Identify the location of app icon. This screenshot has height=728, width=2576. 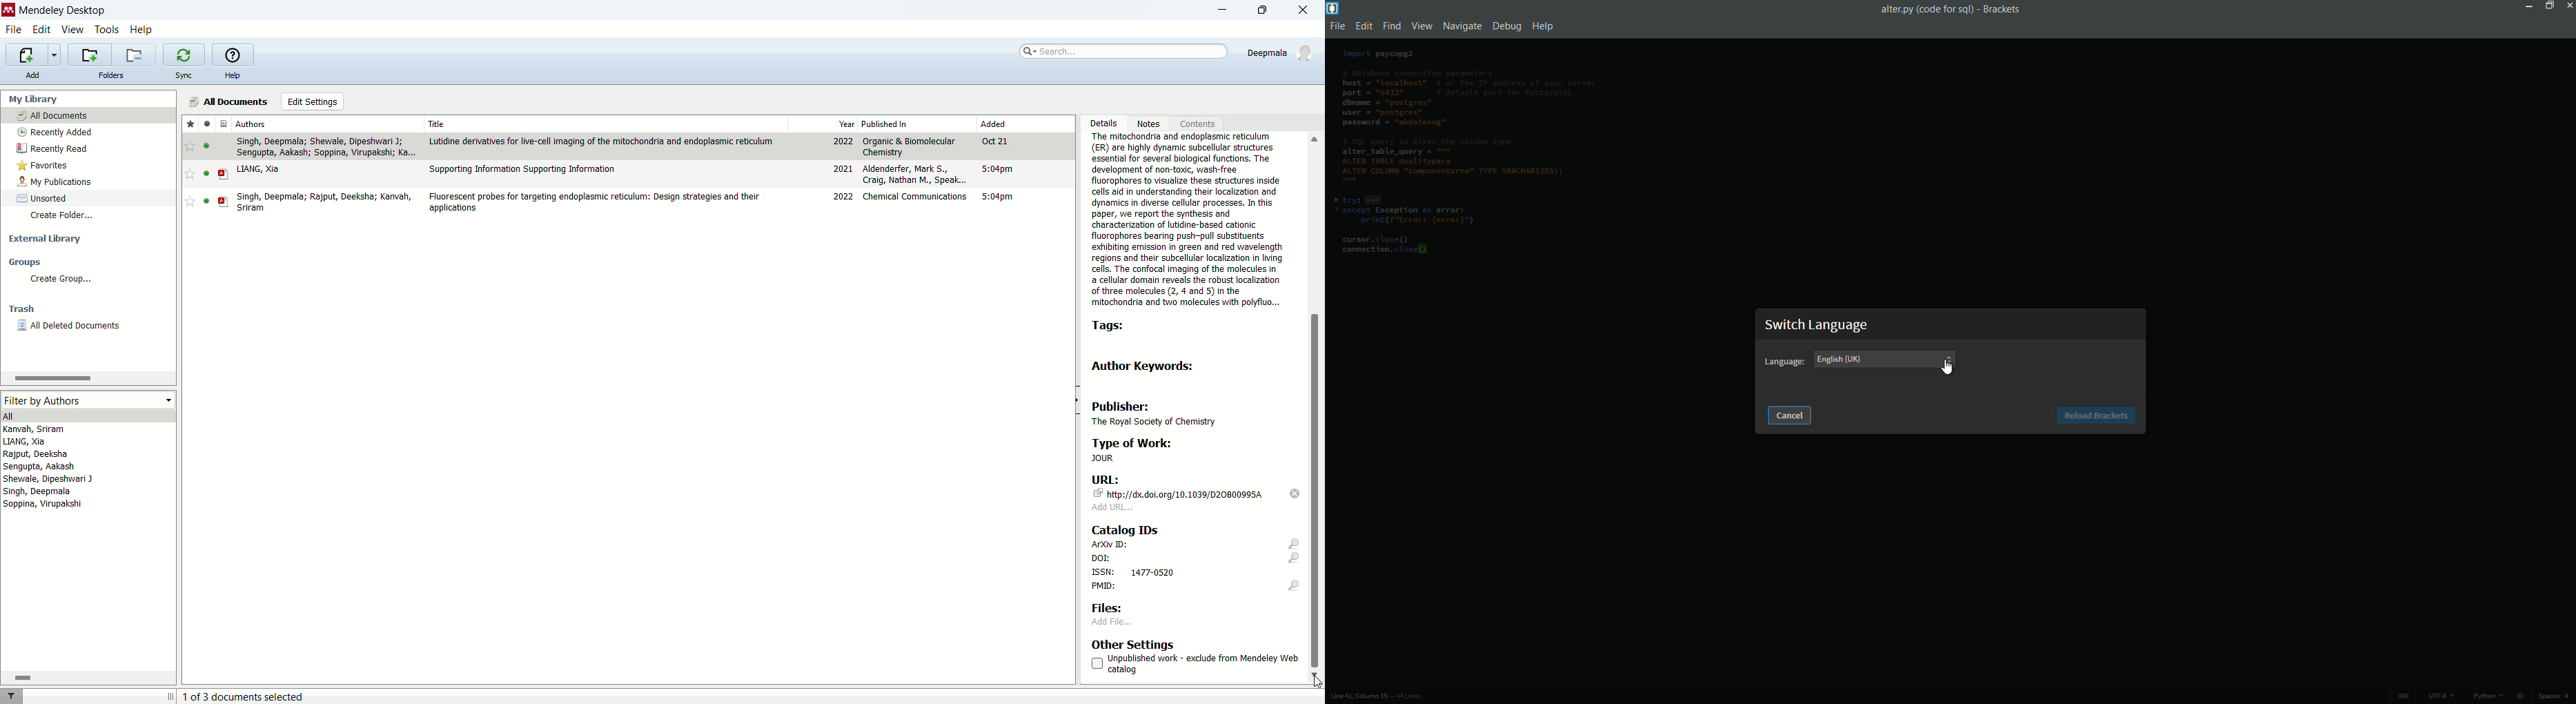
(1333, 8).